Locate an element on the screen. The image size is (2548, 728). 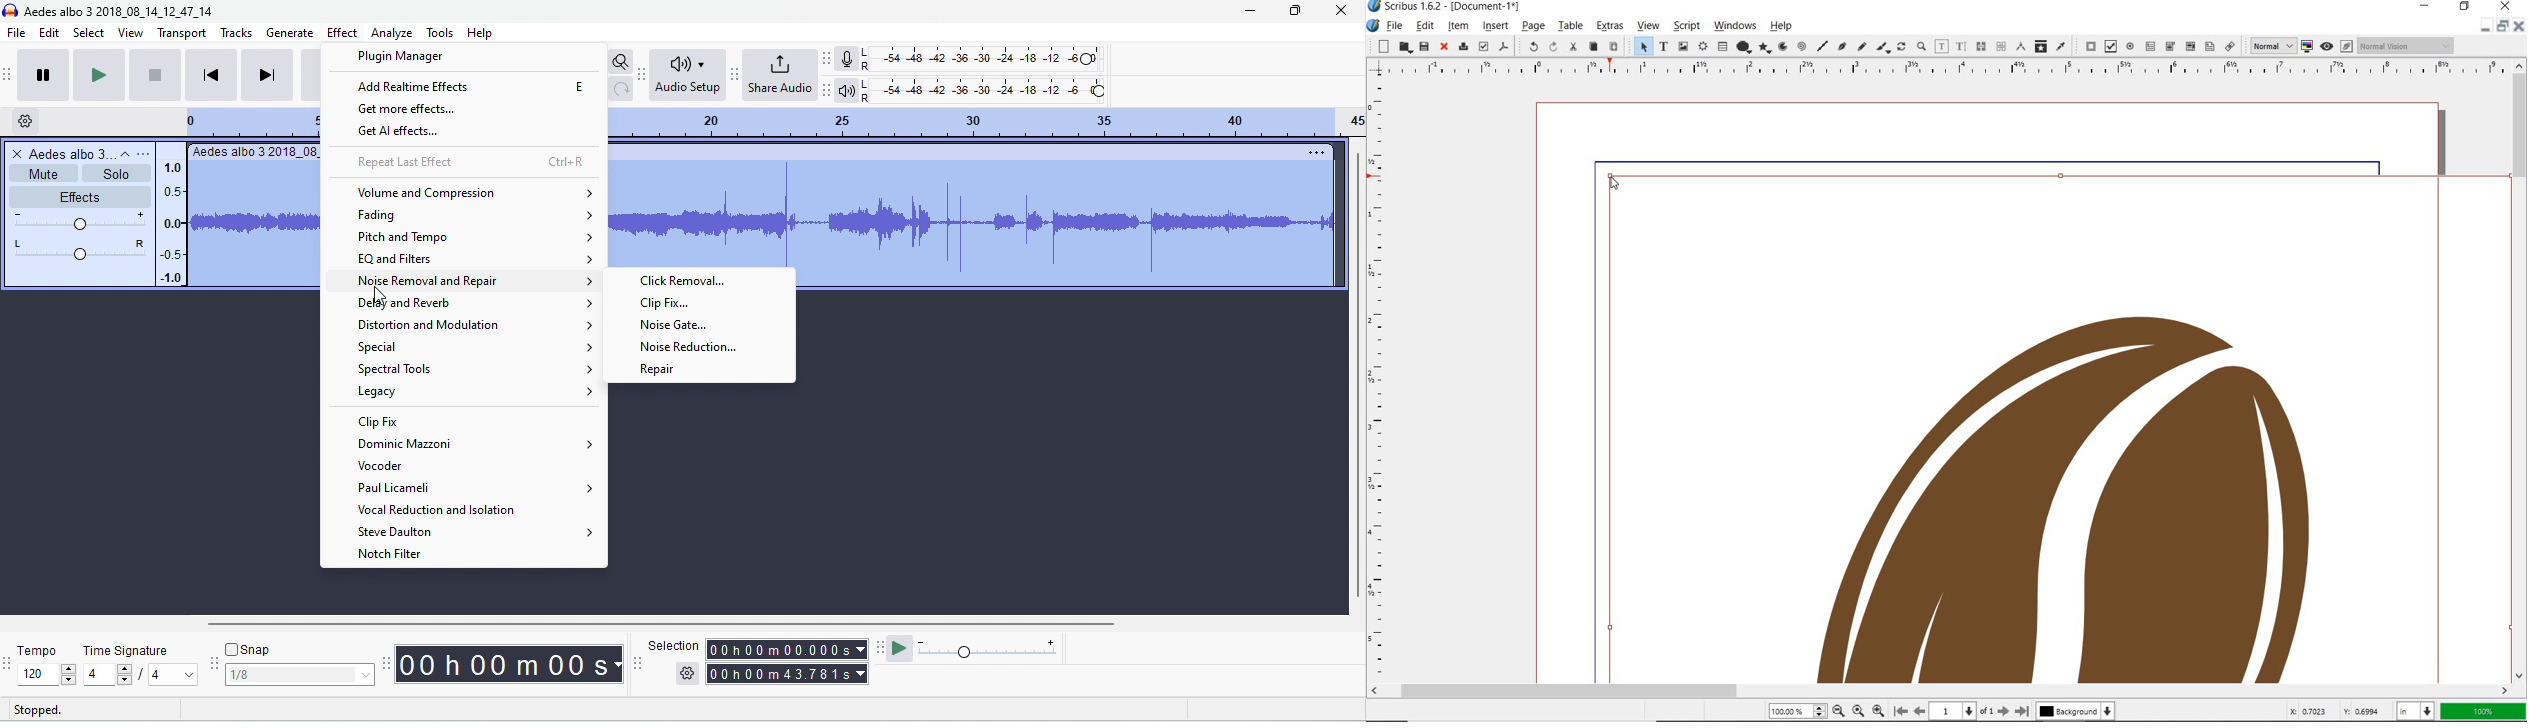
add realtime effects is located at coordinates (471, 87).